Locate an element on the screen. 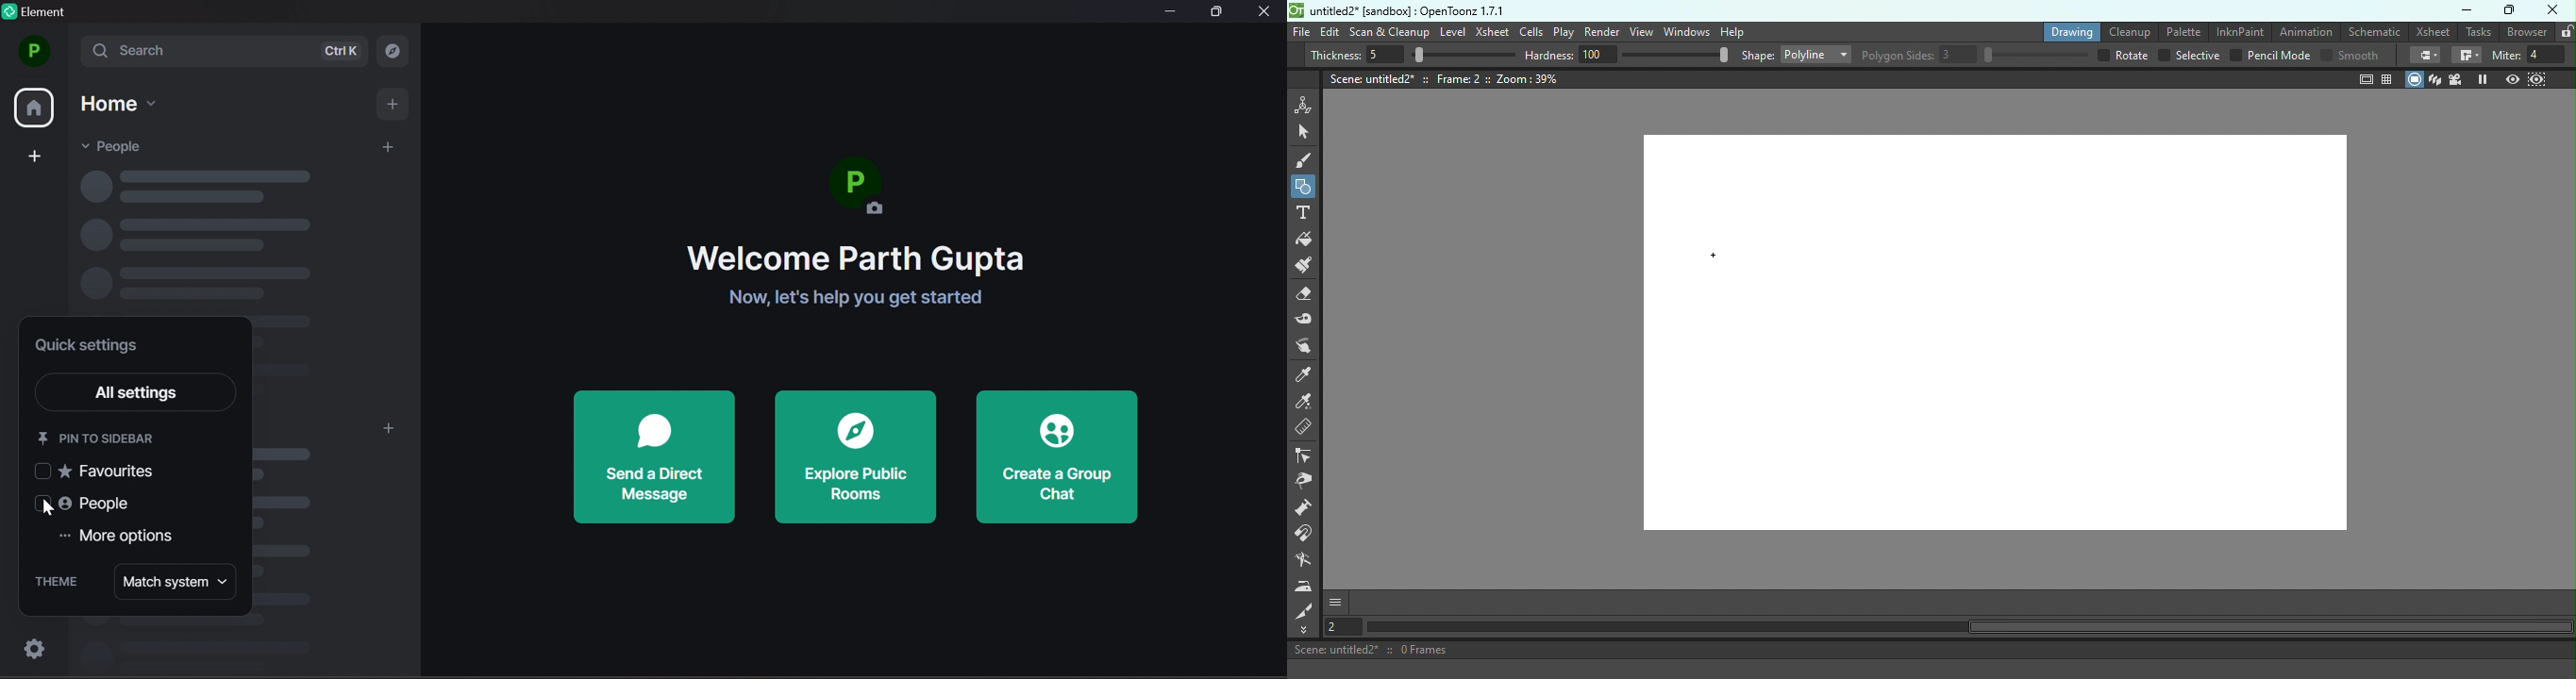  profile is located at coordinates (33, 51).